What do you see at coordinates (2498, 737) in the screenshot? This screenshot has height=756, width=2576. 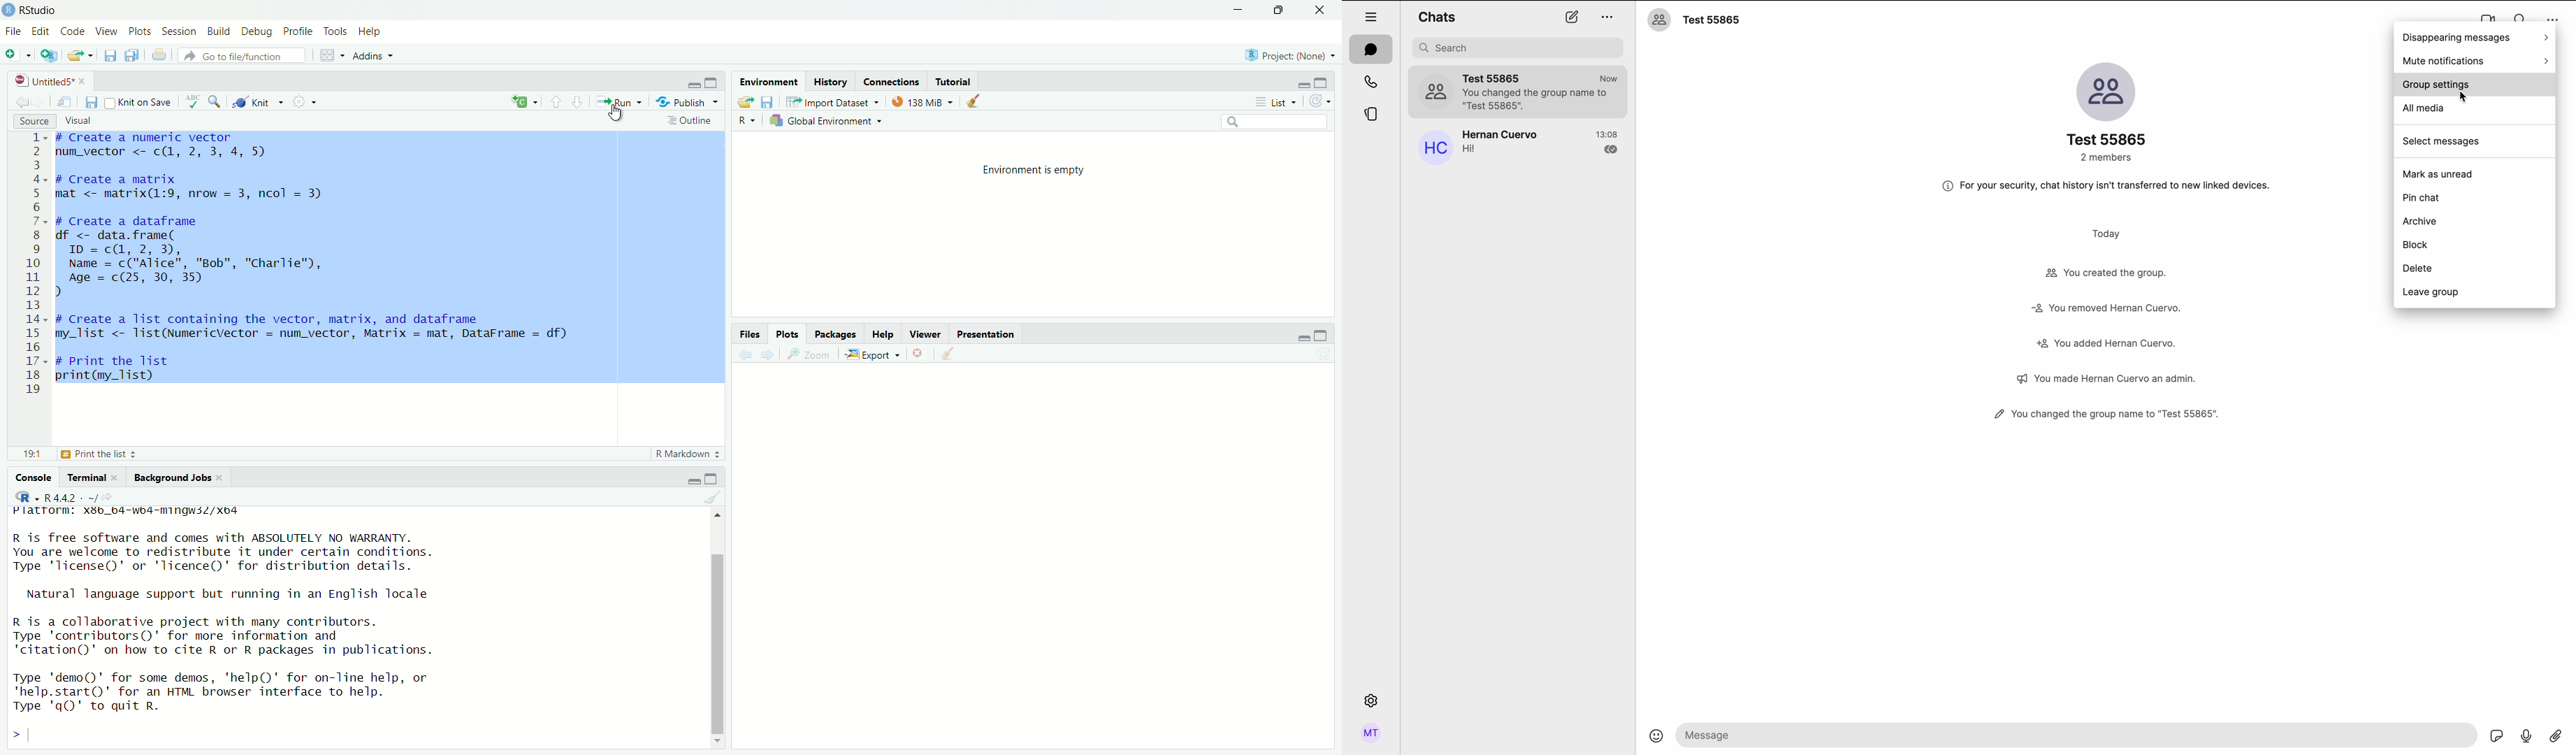 I see `GIF` at bounding box center [2498, 737].